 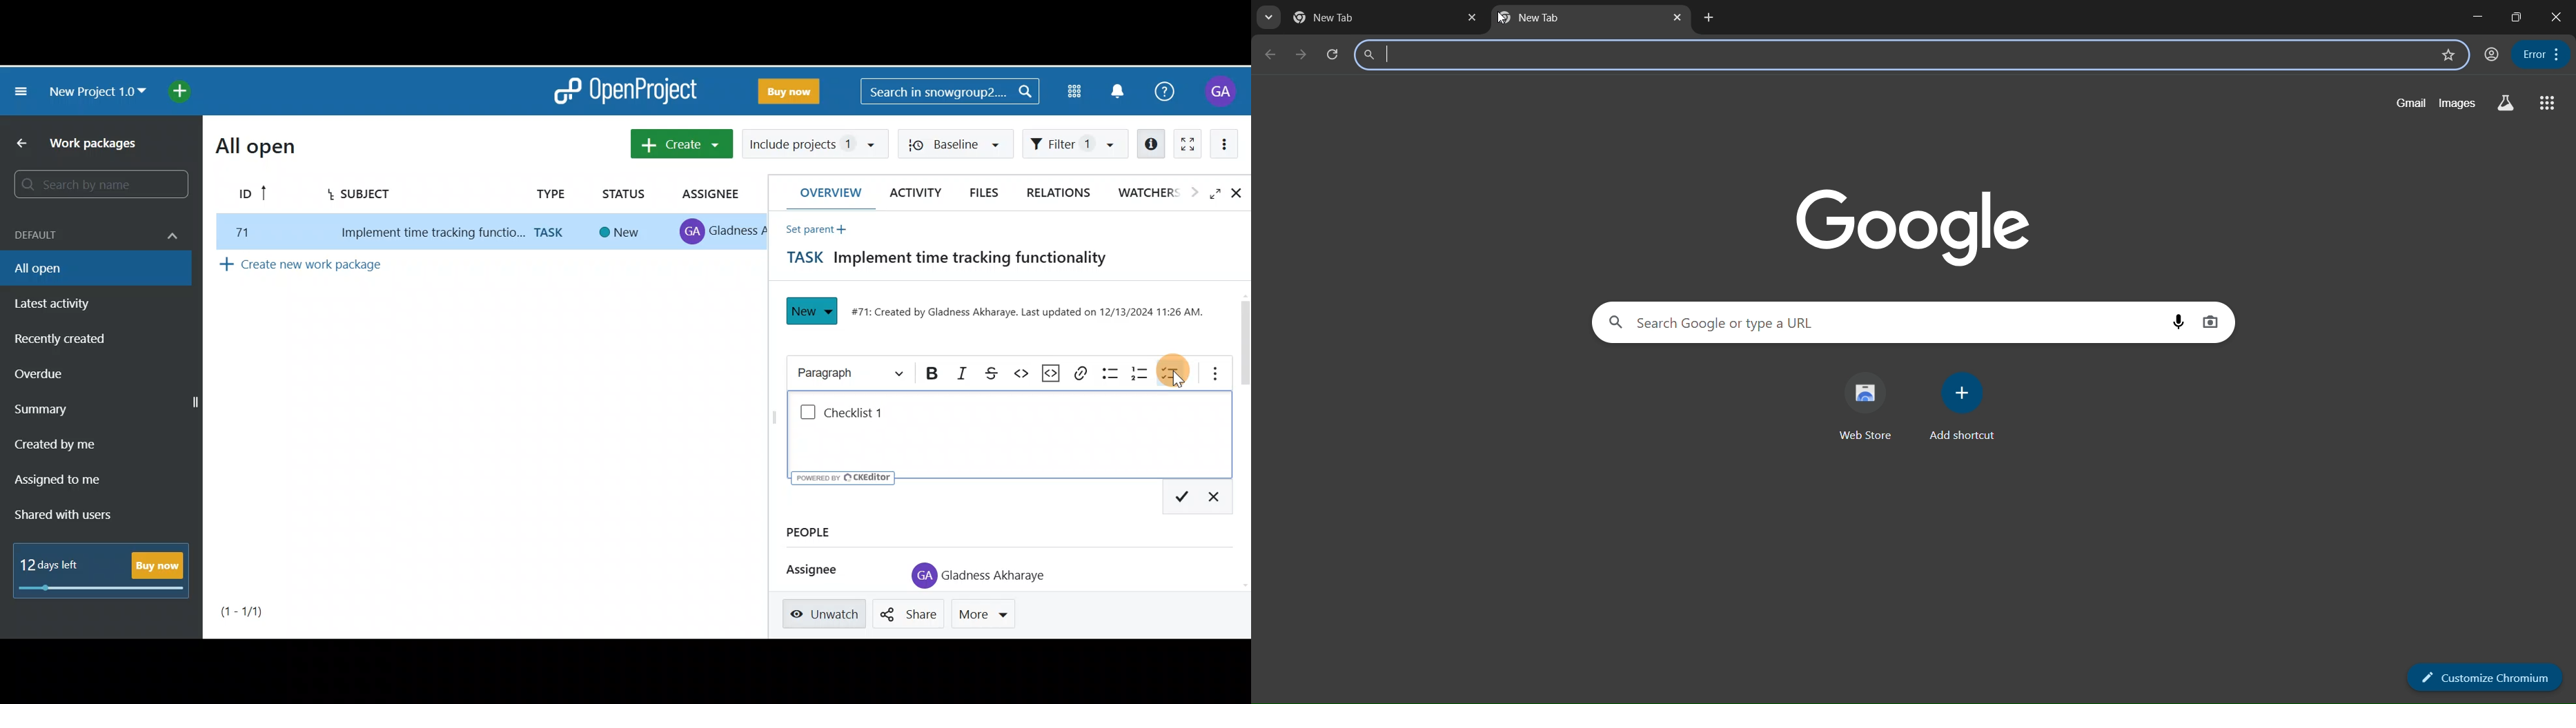 What do you see at coordinates (1030, 315) in the screenshot?
I see `#71: Created by Gladness Akharaye. Last updated on 12/13/2024 11:26 AM.` at bounding box center [1030, 315].